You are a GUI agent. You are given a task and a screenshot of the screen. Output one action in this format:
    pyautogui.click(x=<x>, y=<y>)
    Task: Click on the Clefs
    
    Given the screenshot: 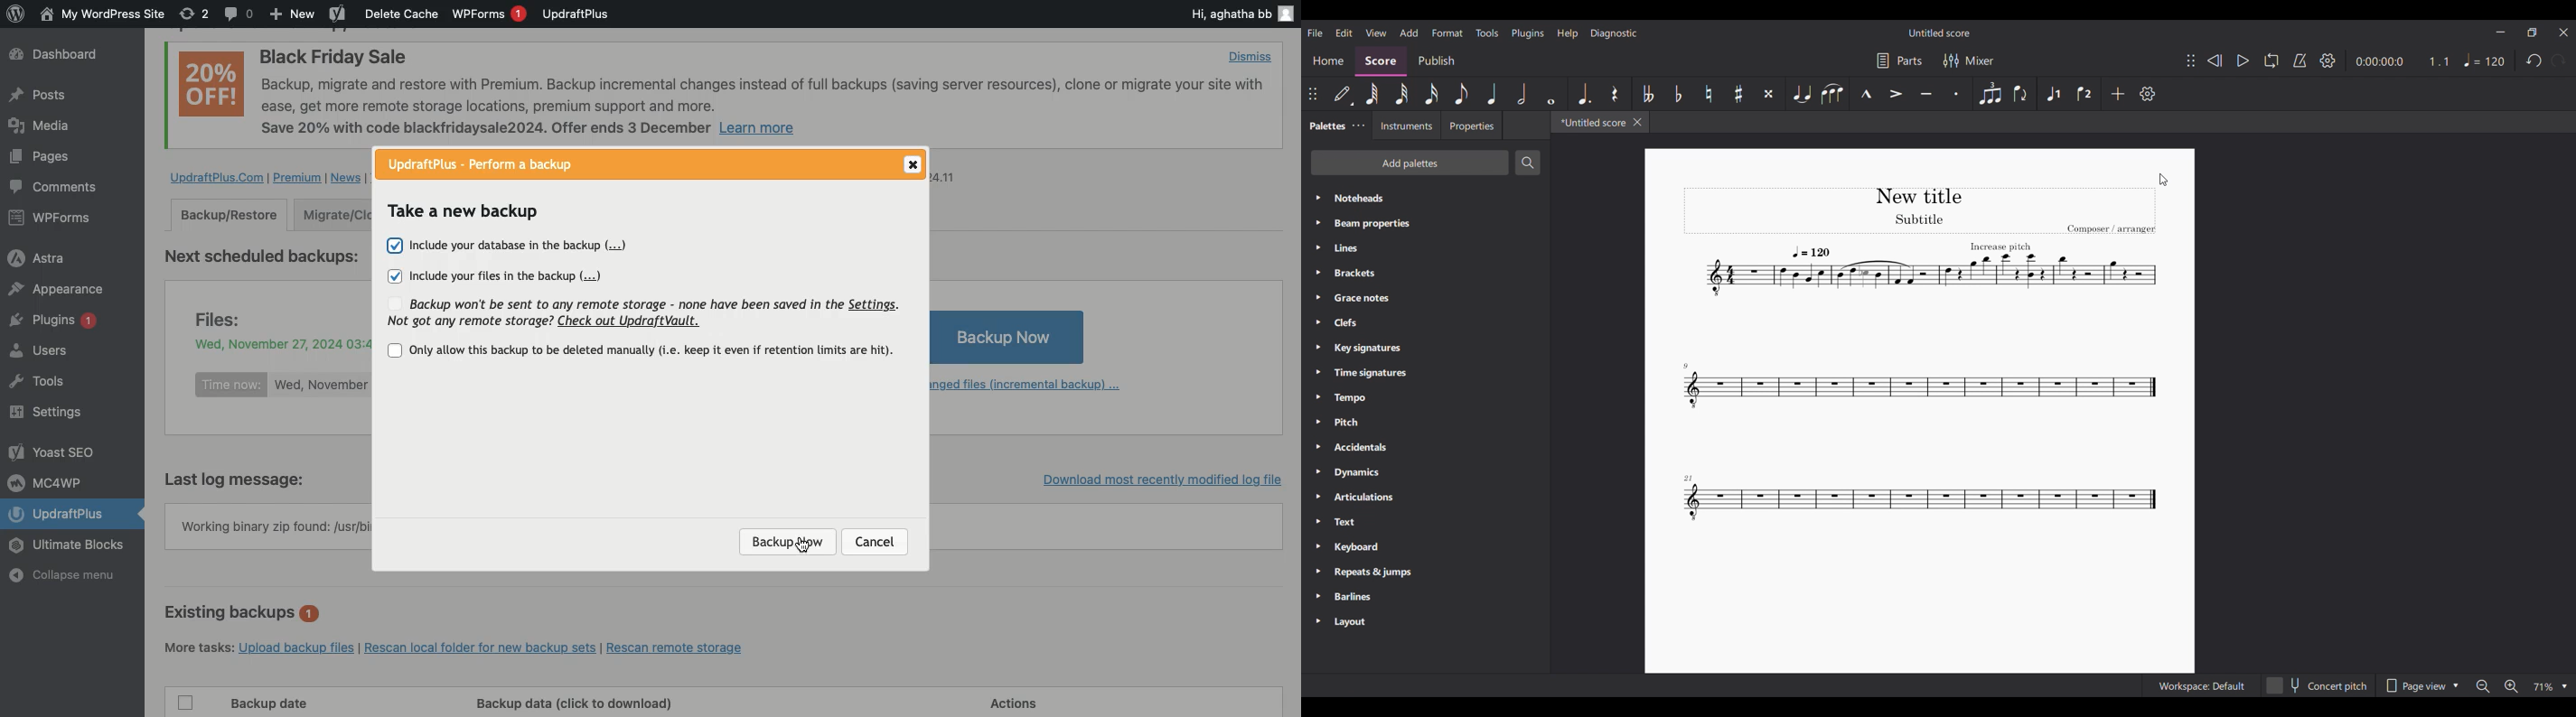 What is the action you would take?
    pyautogui.click(x=1425, y=322)
    